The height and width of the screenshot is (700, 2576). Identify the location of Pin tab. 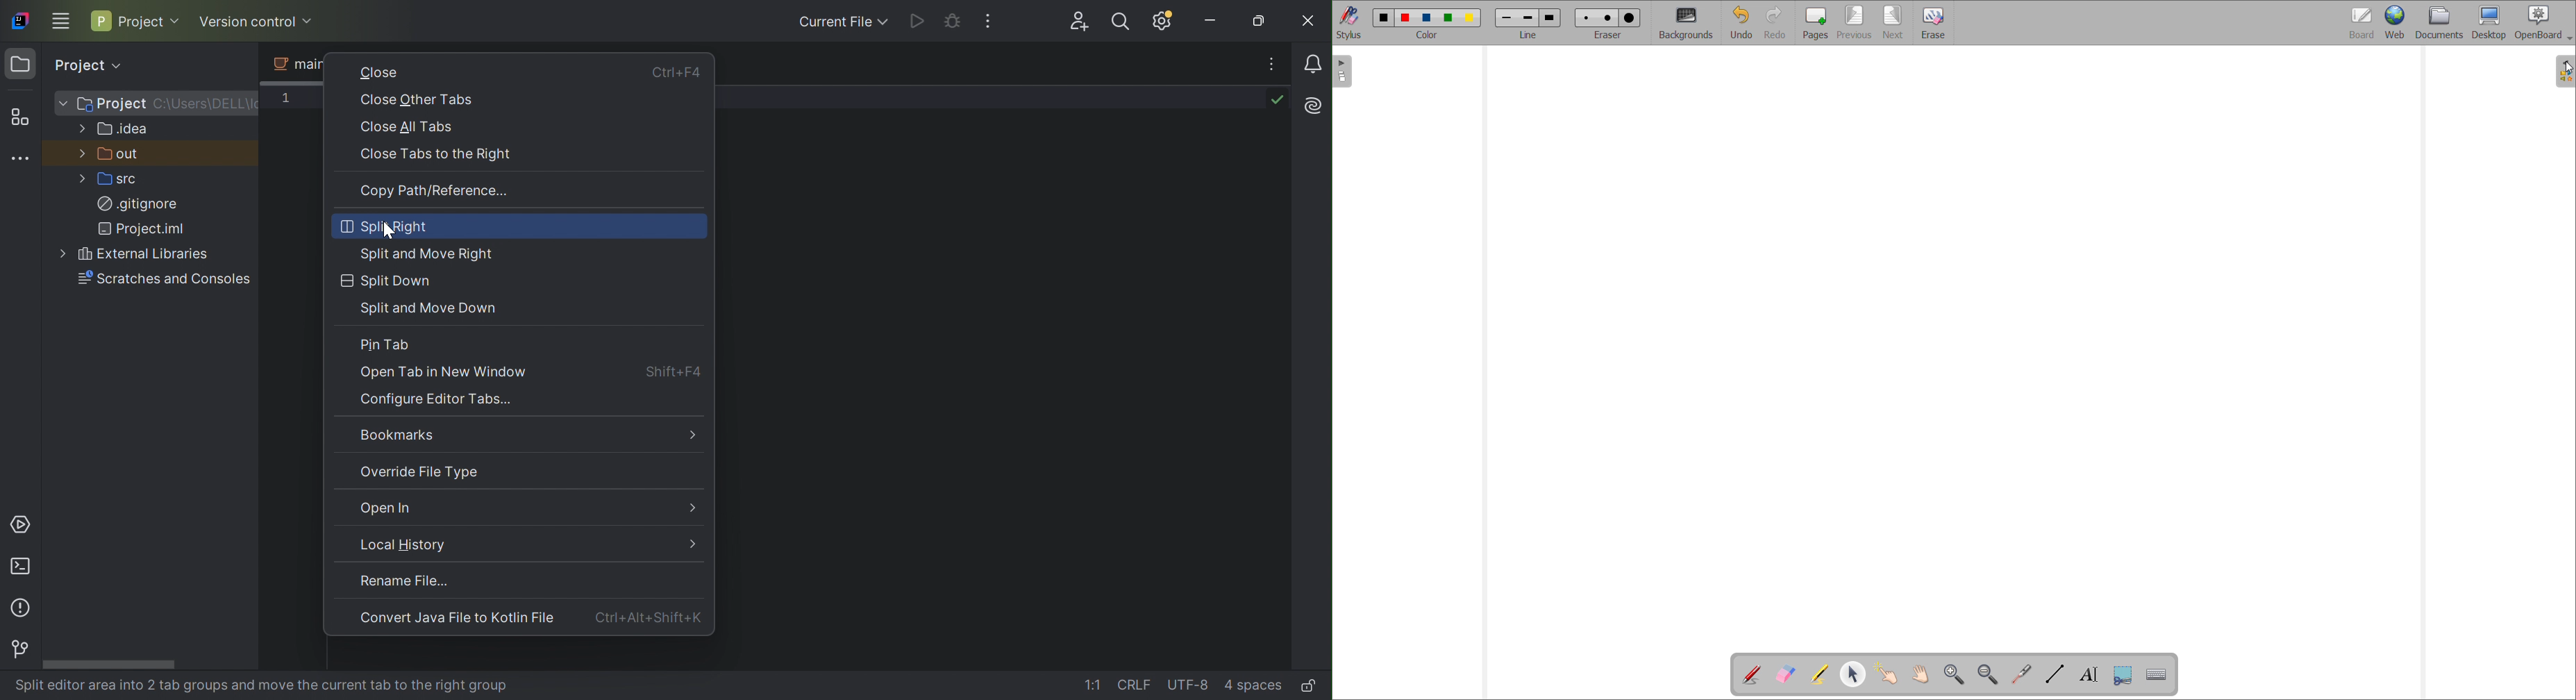
(382, 345).